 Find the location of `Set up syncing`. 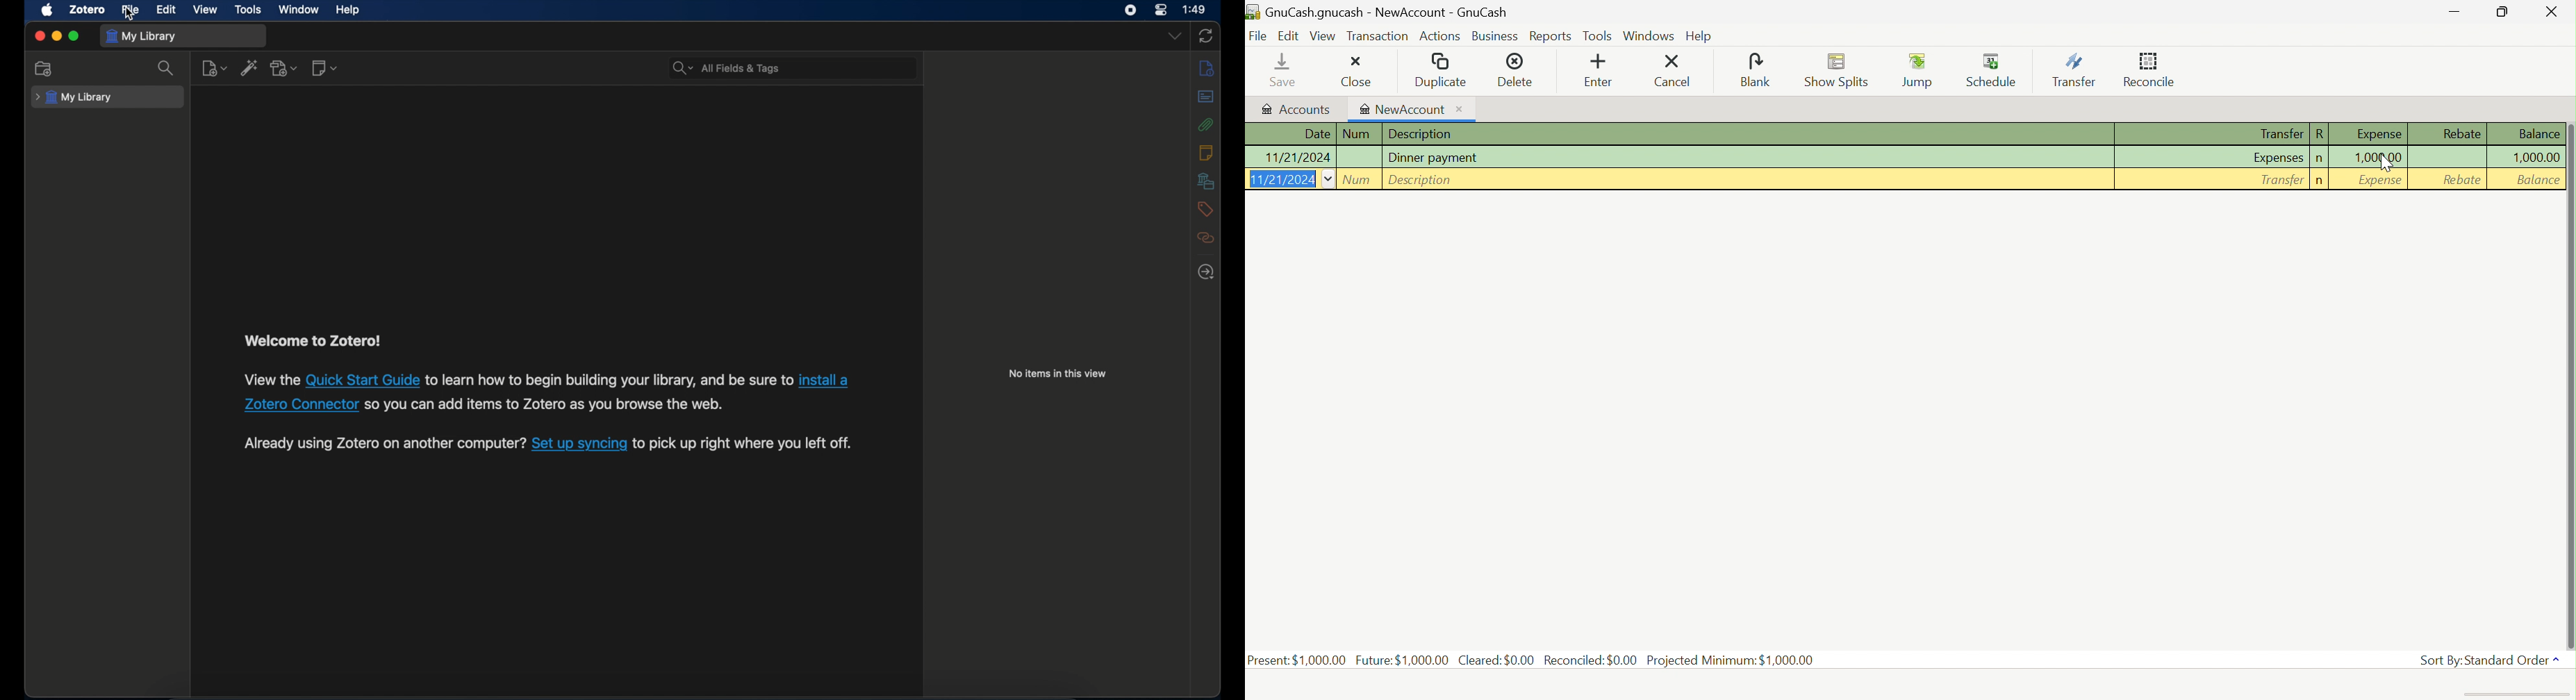

Set up syncing is located at coordinates (580, 443).